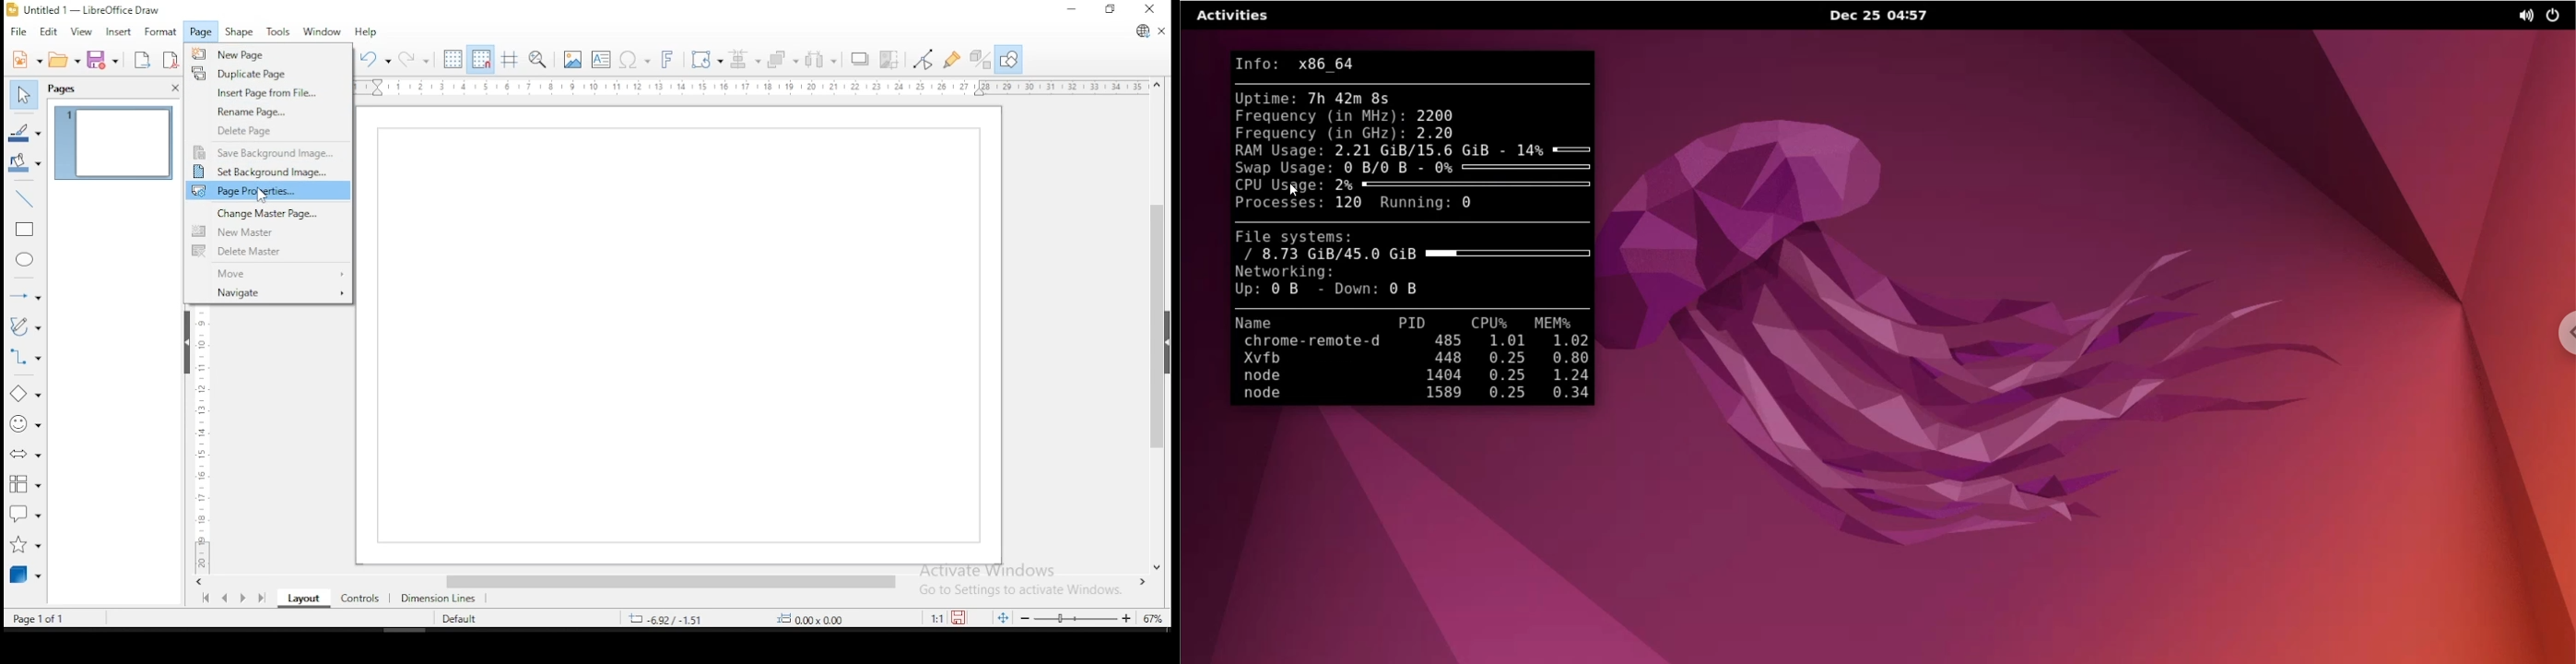 The image size is (2576, 672). Describe the element at coordinates (782, 60) in the screenshot. I see `arrange` at that location.